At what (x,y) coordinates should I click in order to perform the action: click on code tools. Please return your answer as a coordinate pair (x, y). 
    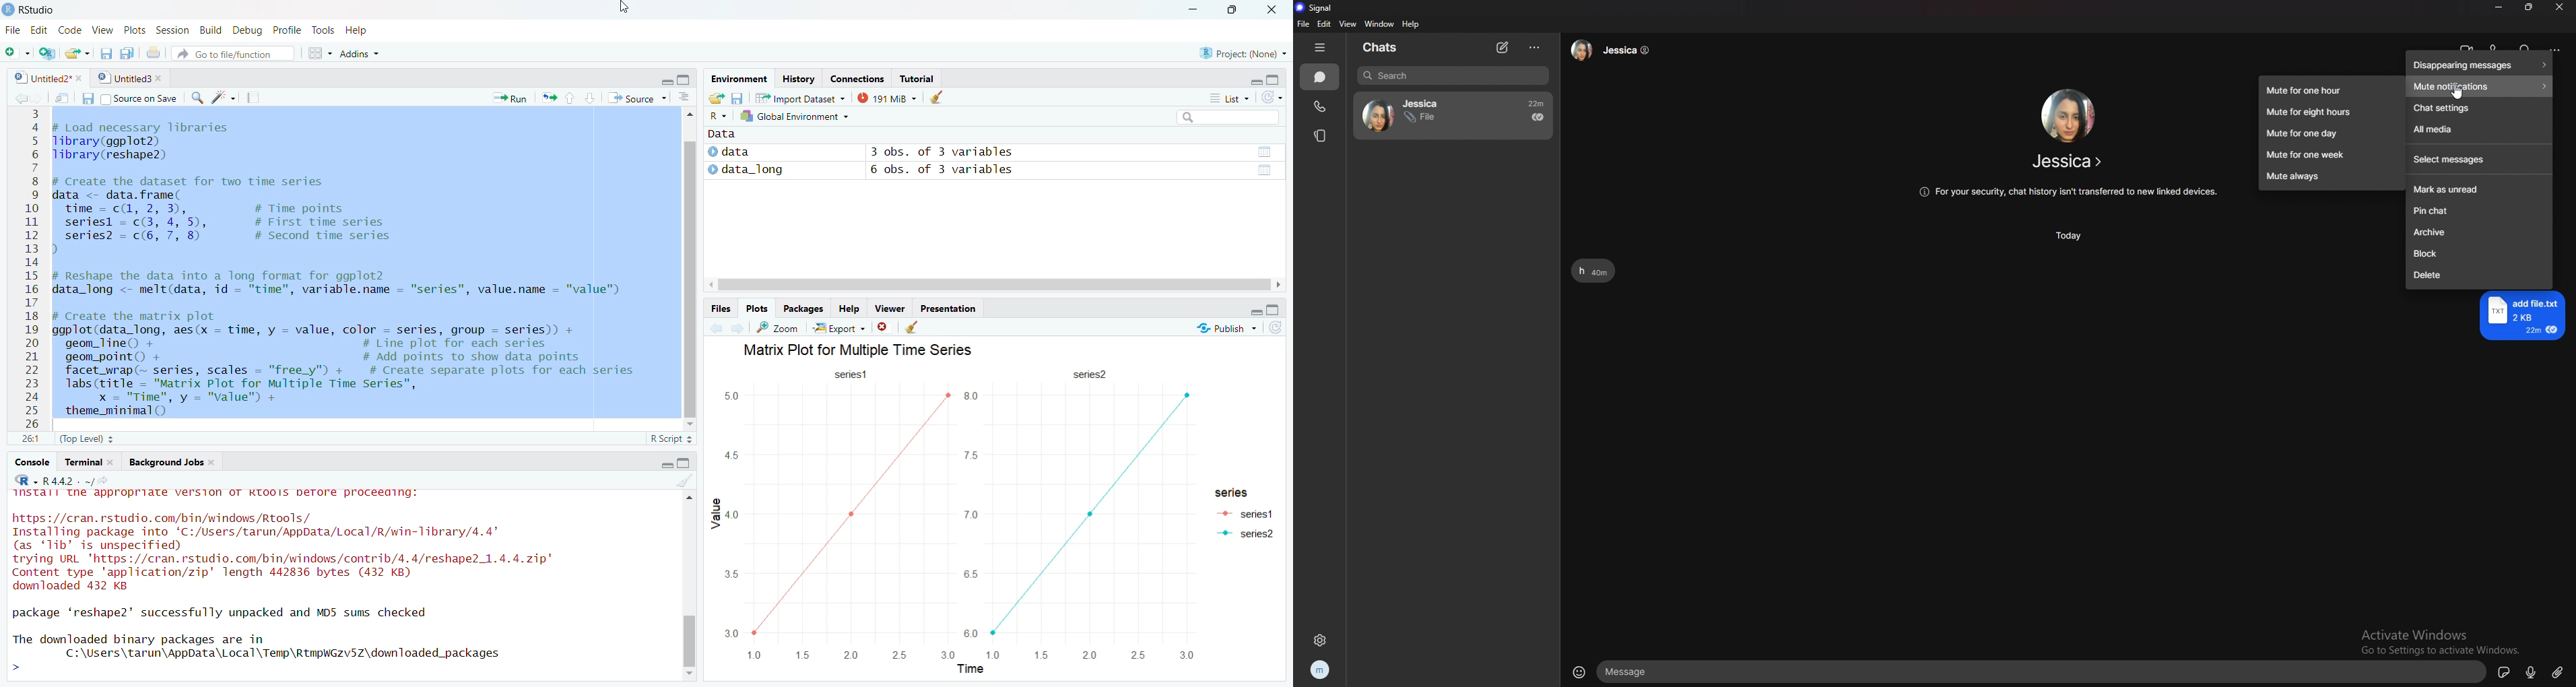
    Looking at the image, I should click on (224, 98).